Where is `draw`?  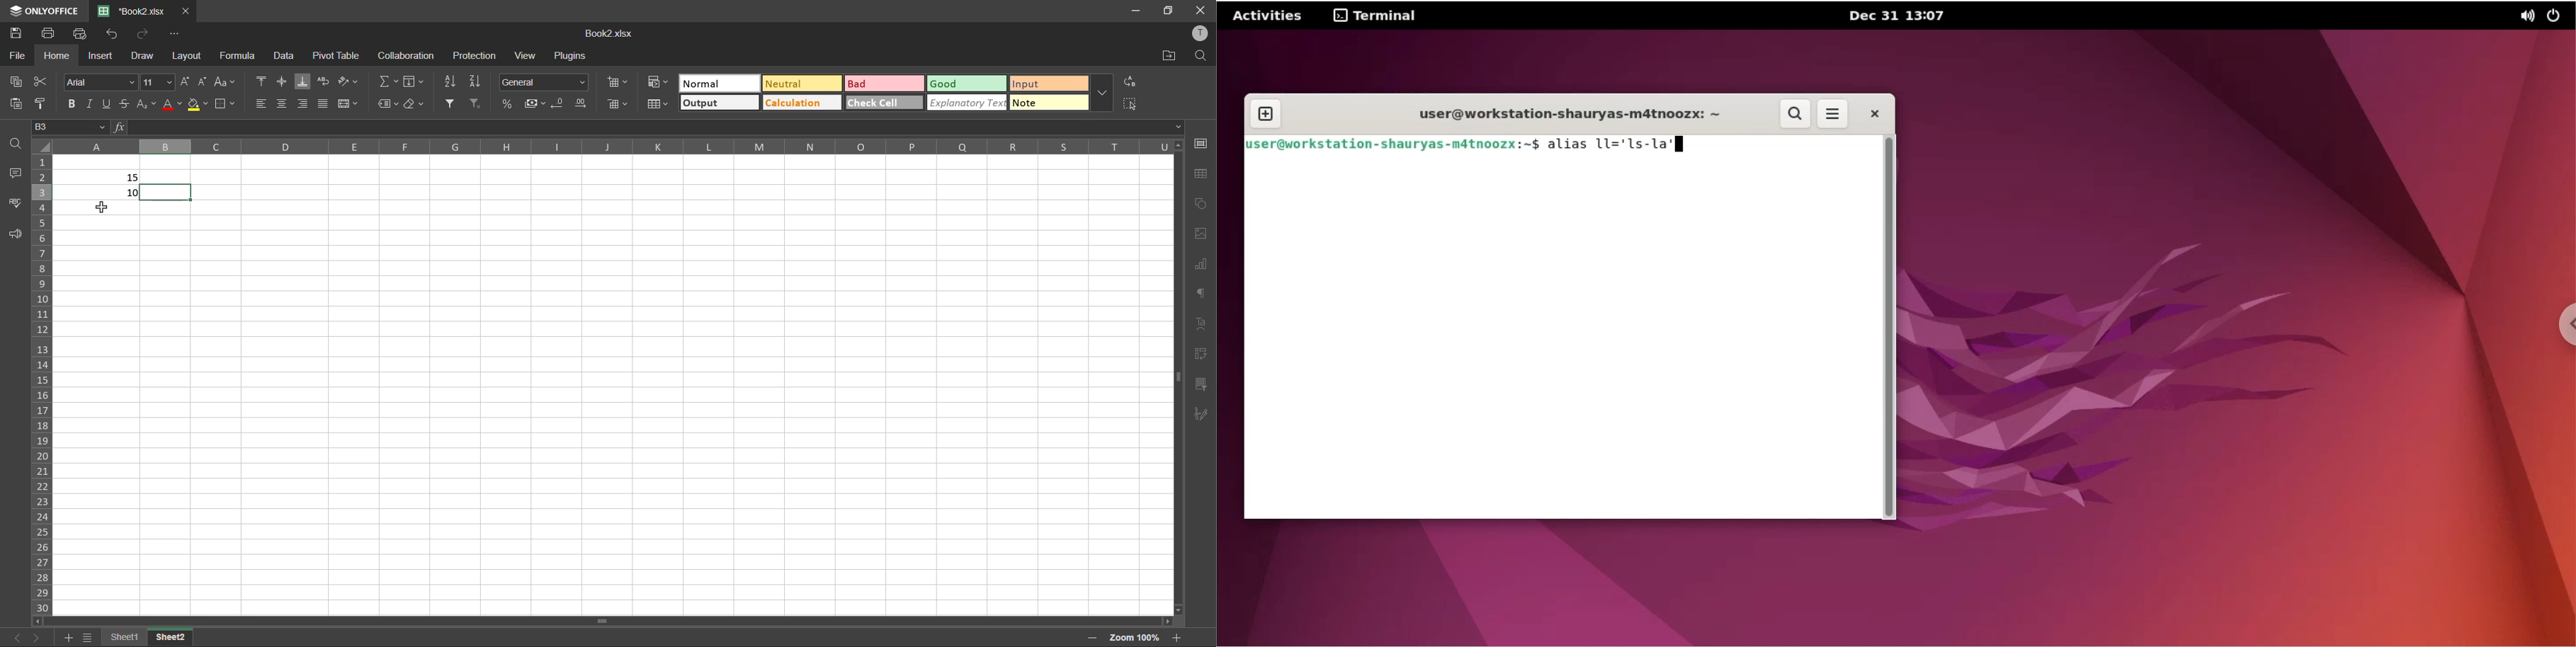
draw is located at coordinates (141, 56).